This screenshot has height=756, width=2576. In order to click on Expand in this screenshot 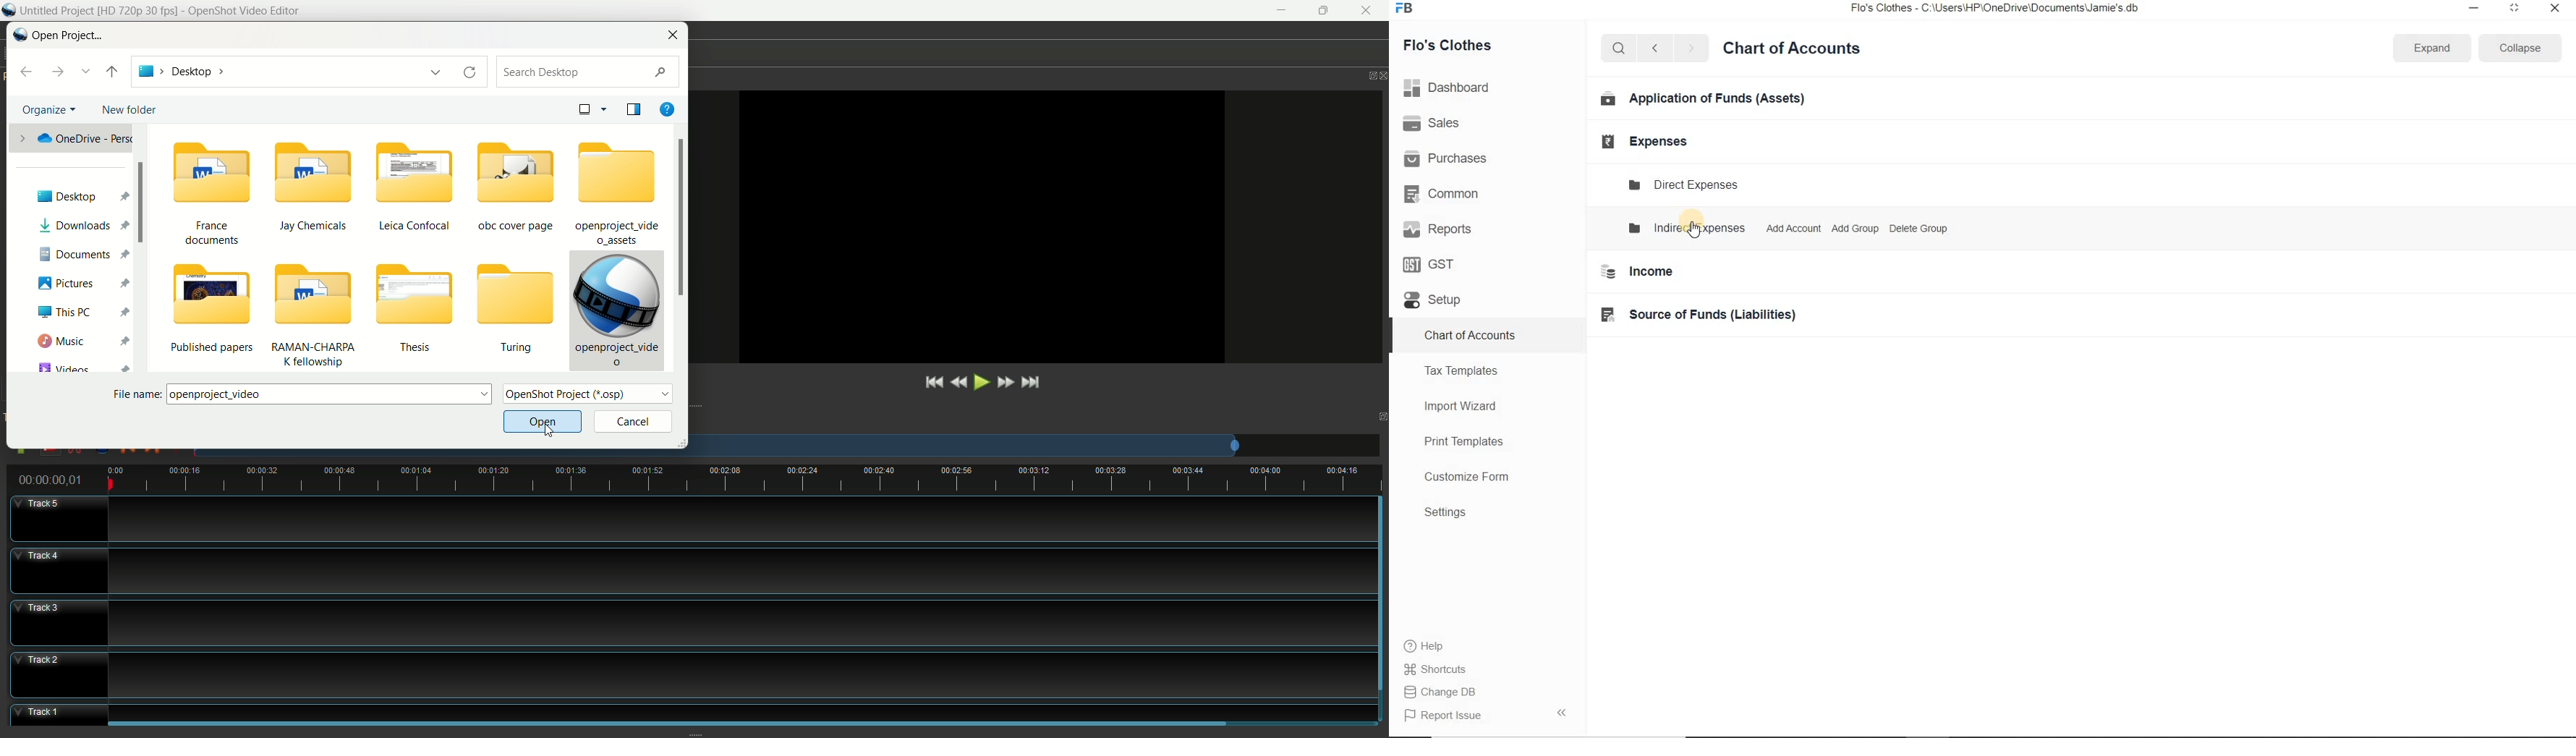, I will do `click(2433, 47)`.